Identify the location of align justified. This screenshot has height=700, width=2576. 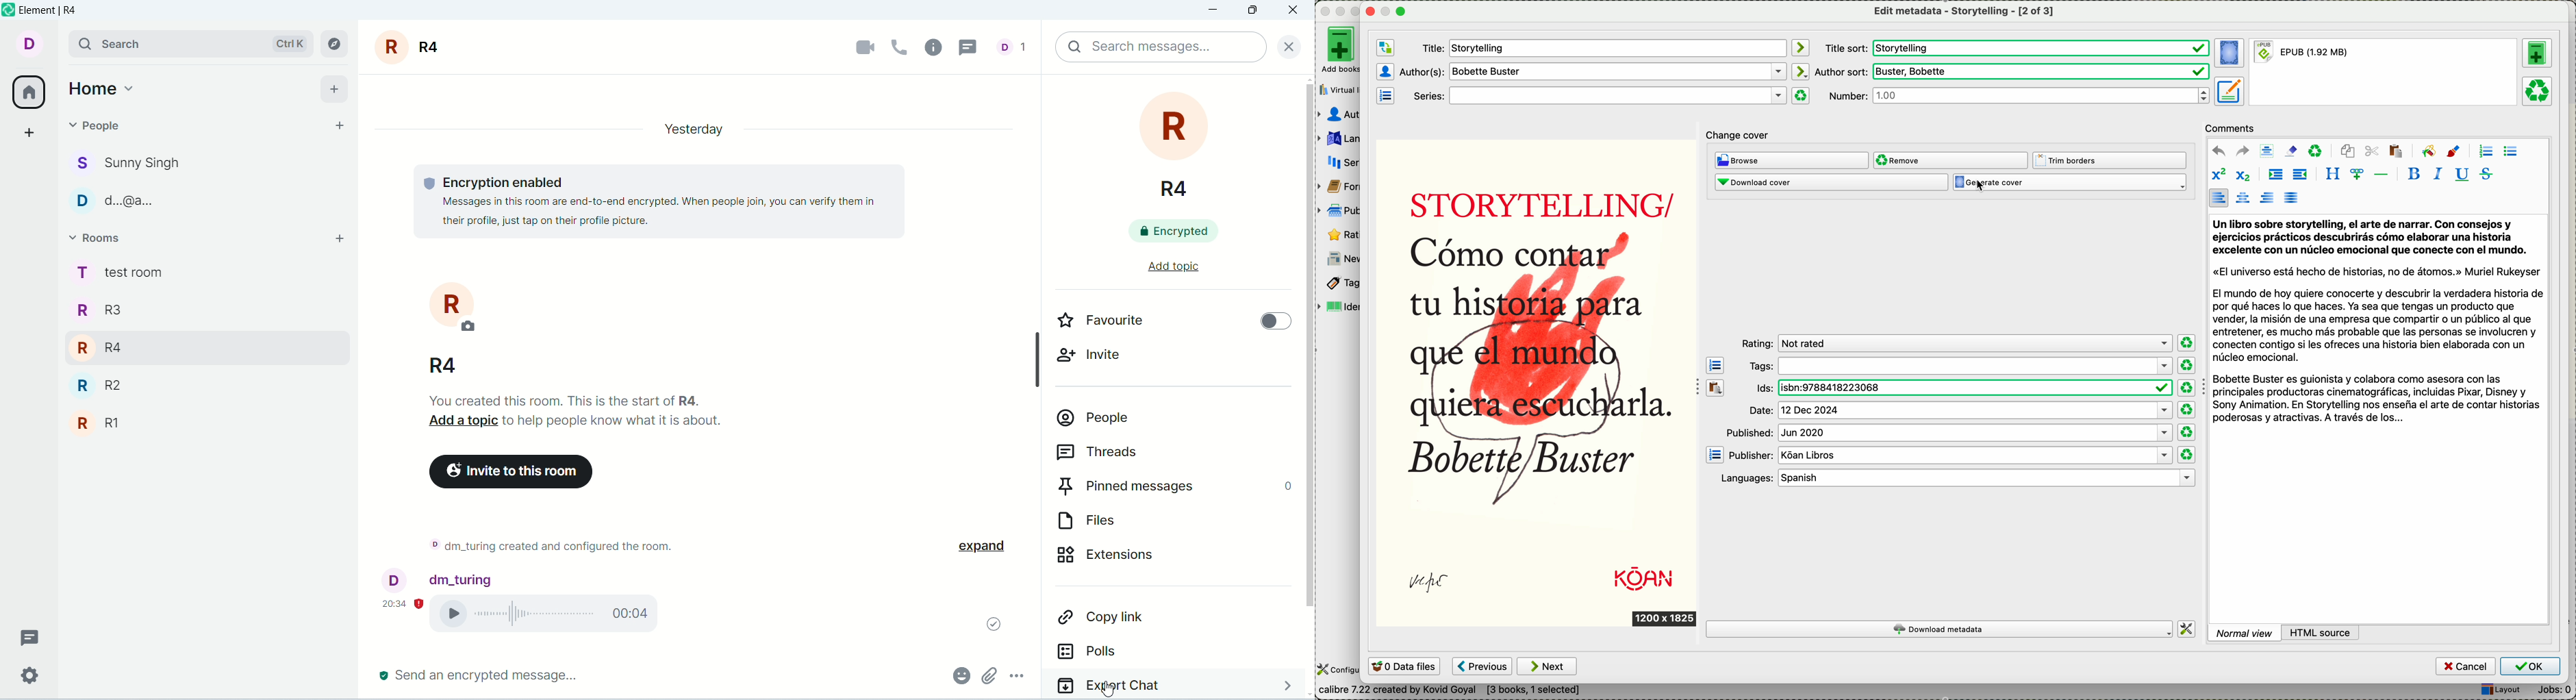
(2292, 197).